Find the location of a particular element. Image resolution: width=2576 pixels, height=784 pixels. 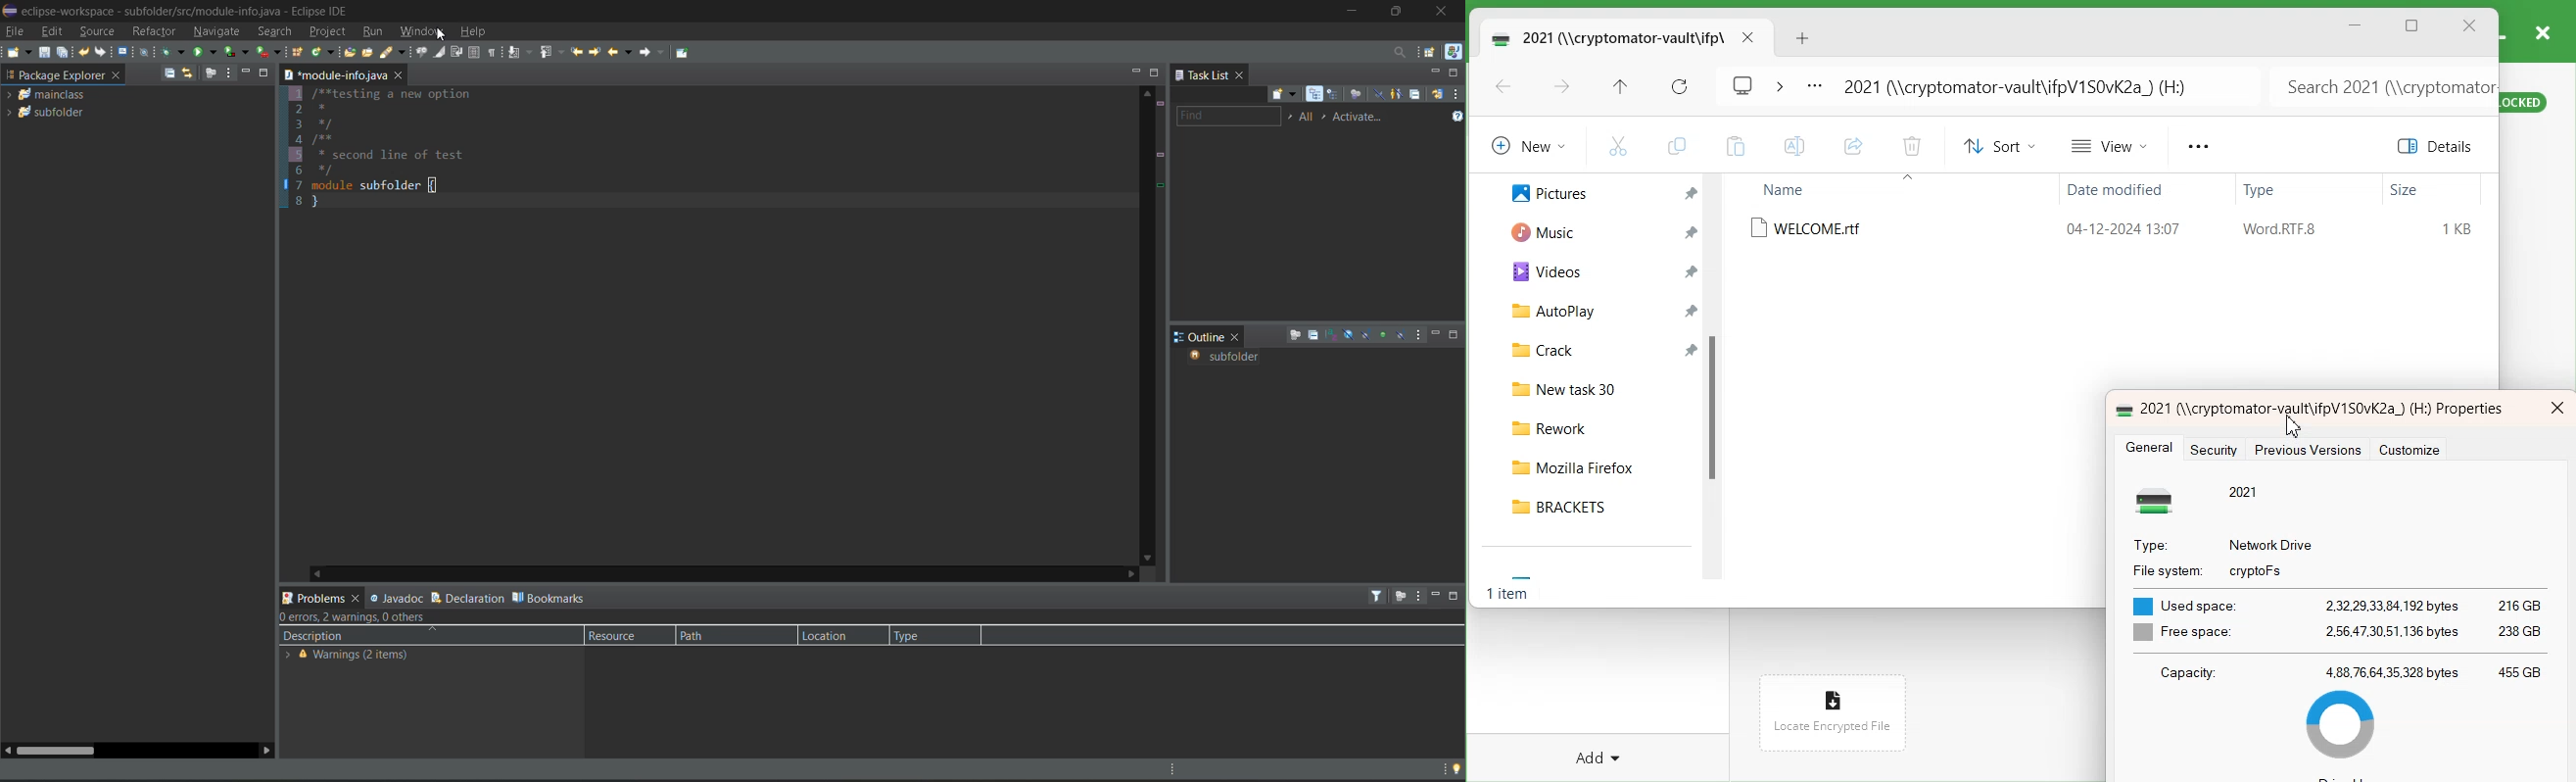

Free space: is located at coordinates (2183, 632).